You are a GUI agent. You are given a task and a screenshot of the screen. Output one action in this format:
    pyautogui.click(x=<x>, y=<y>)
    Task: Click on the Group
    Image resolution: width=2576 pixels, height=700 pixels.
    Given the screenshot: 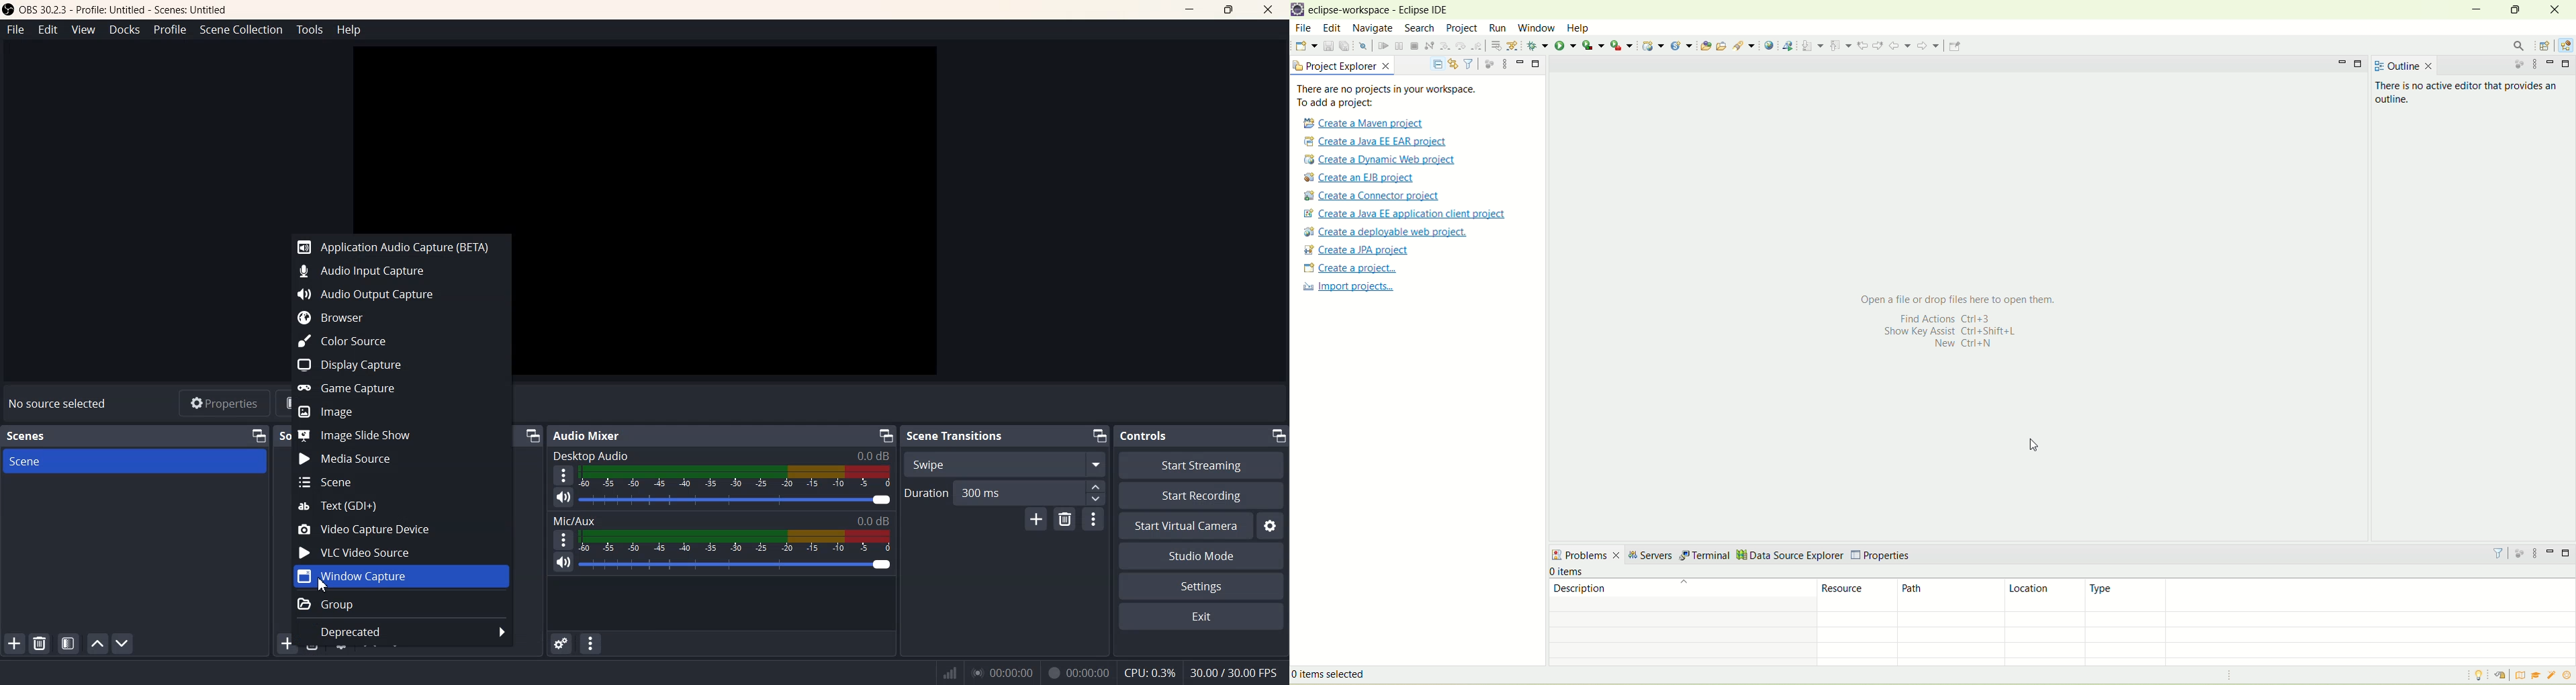 What is the action you would take?
    pyautogui.click(x=400, y=603)
    